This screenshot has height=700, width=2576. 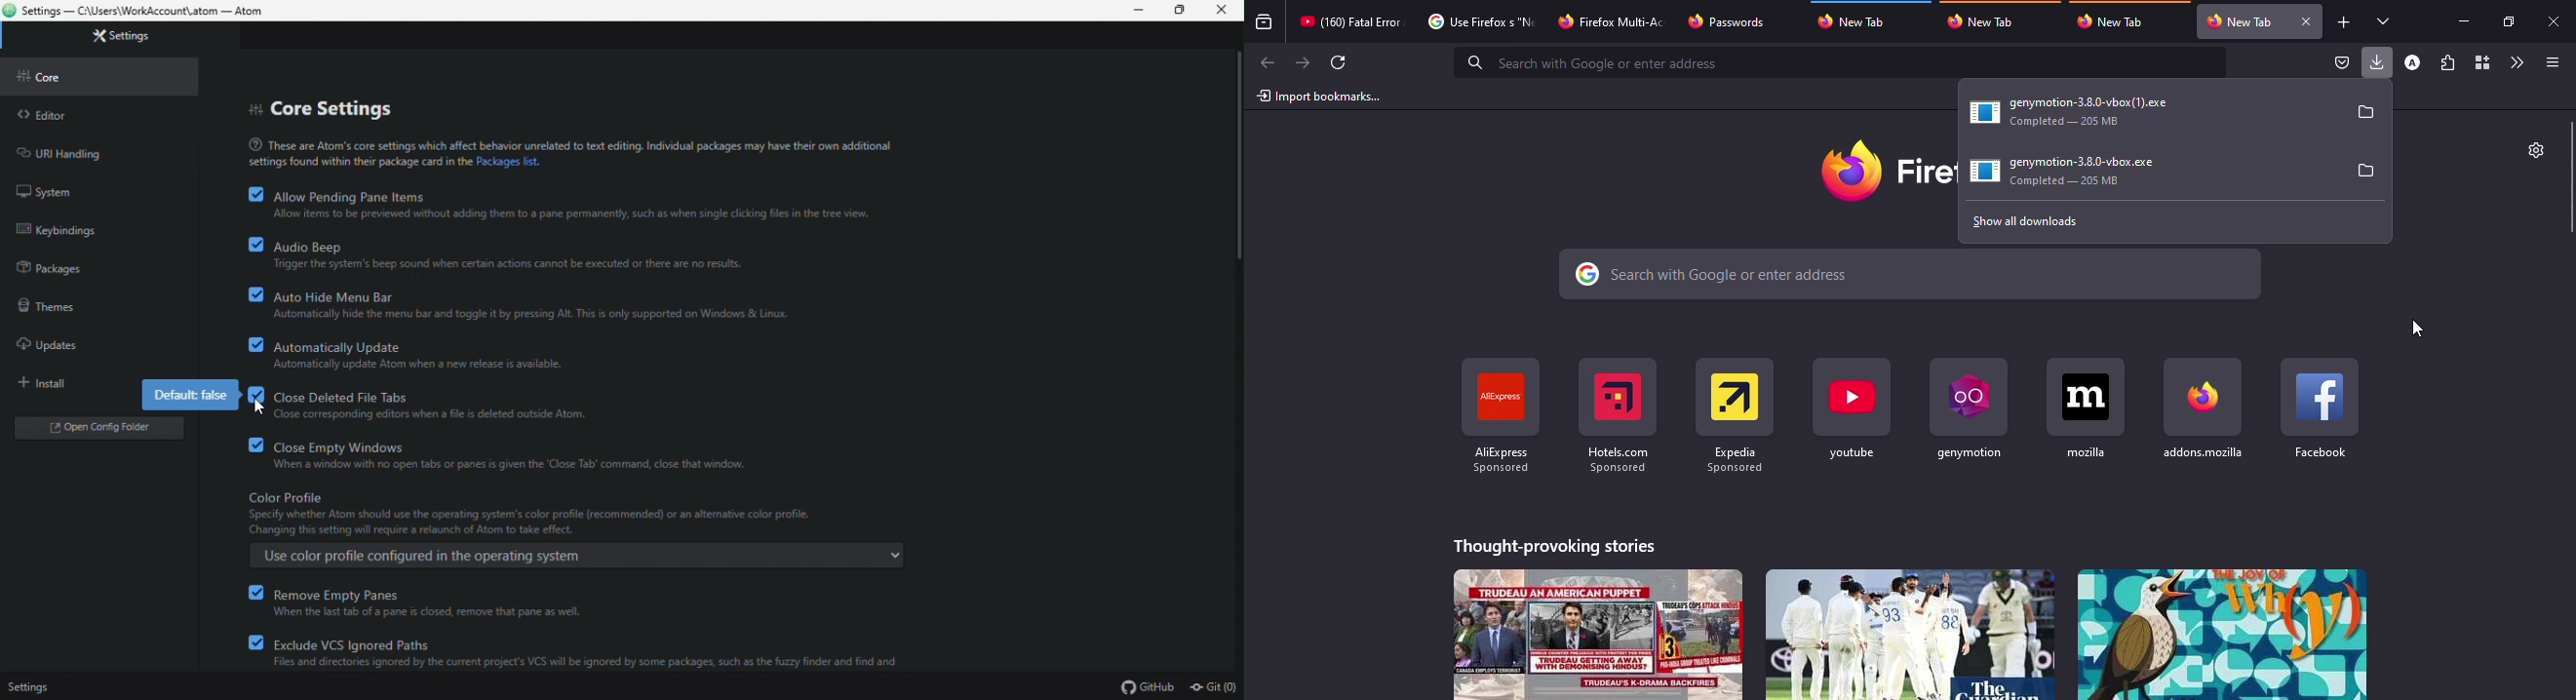 What do you see at coordinates (1350, 21) in the screenshot?
I see `tab` at bounding box center [1350, 21].